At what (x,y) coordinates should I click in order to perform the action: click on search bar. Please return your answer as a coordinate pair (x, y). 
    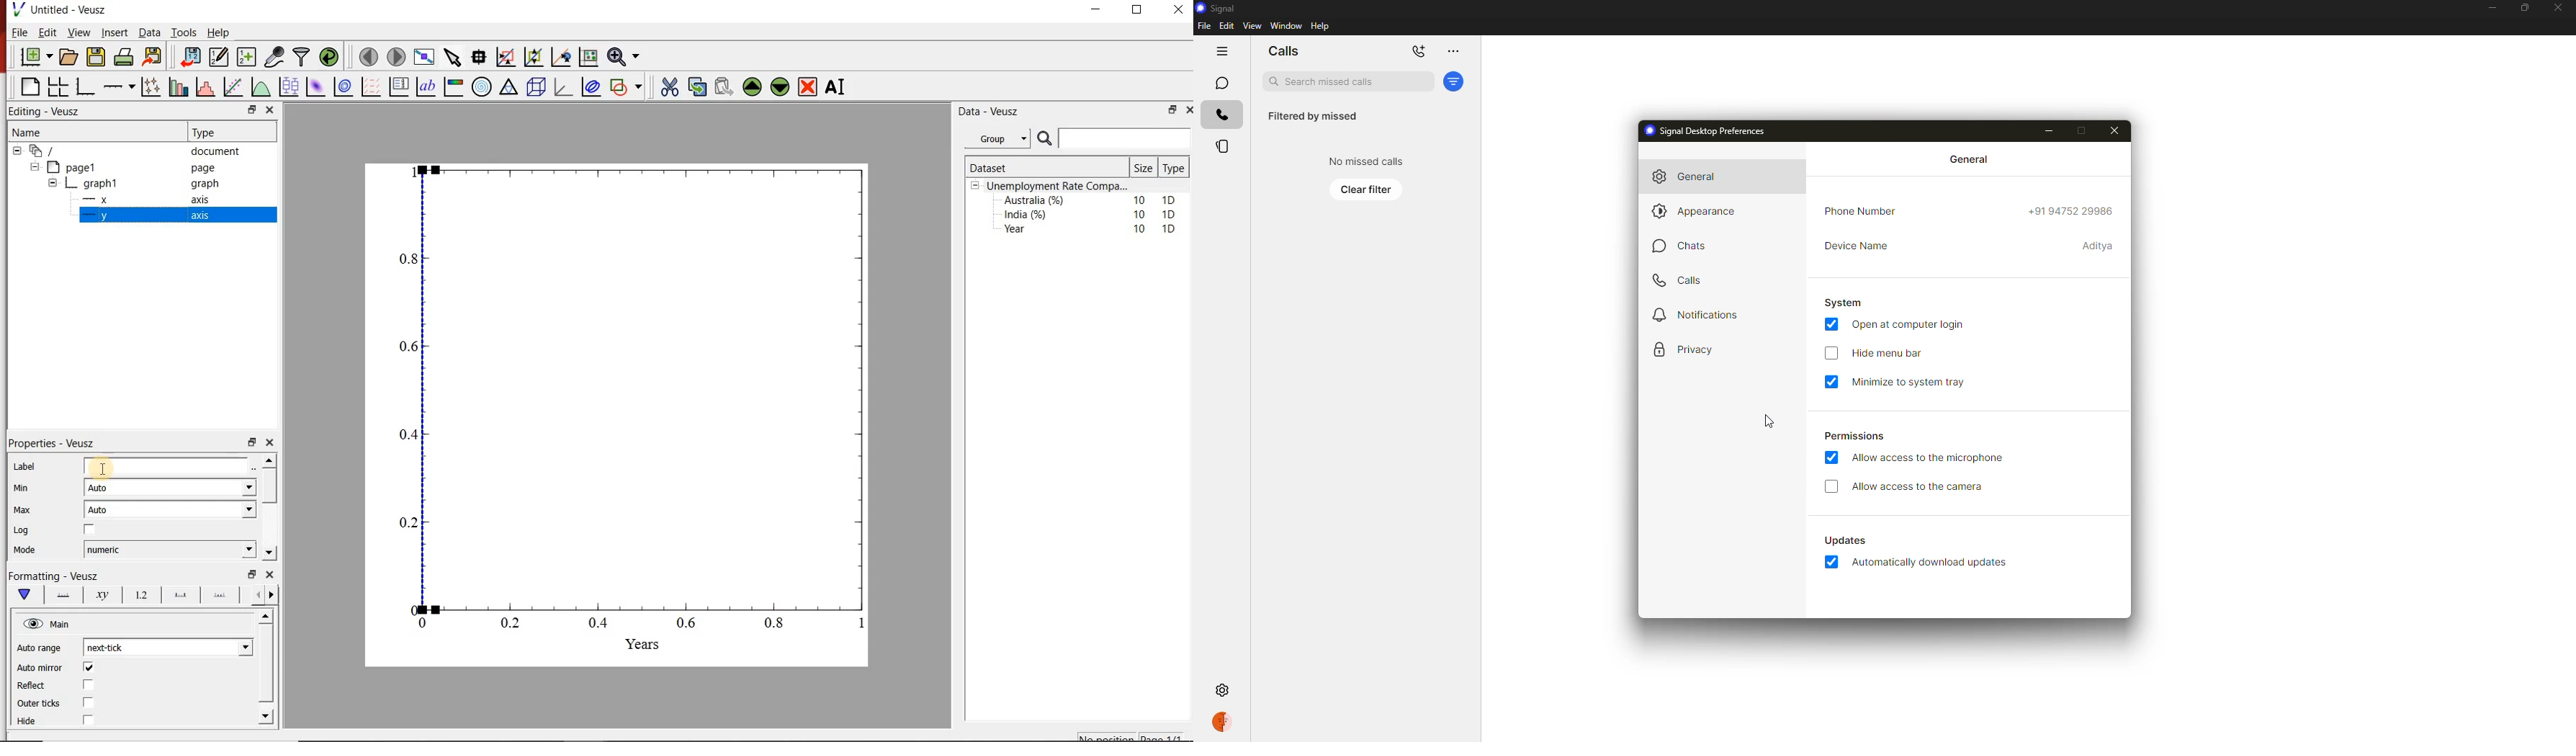
    Looking at the image, I should click on (1113, 139).